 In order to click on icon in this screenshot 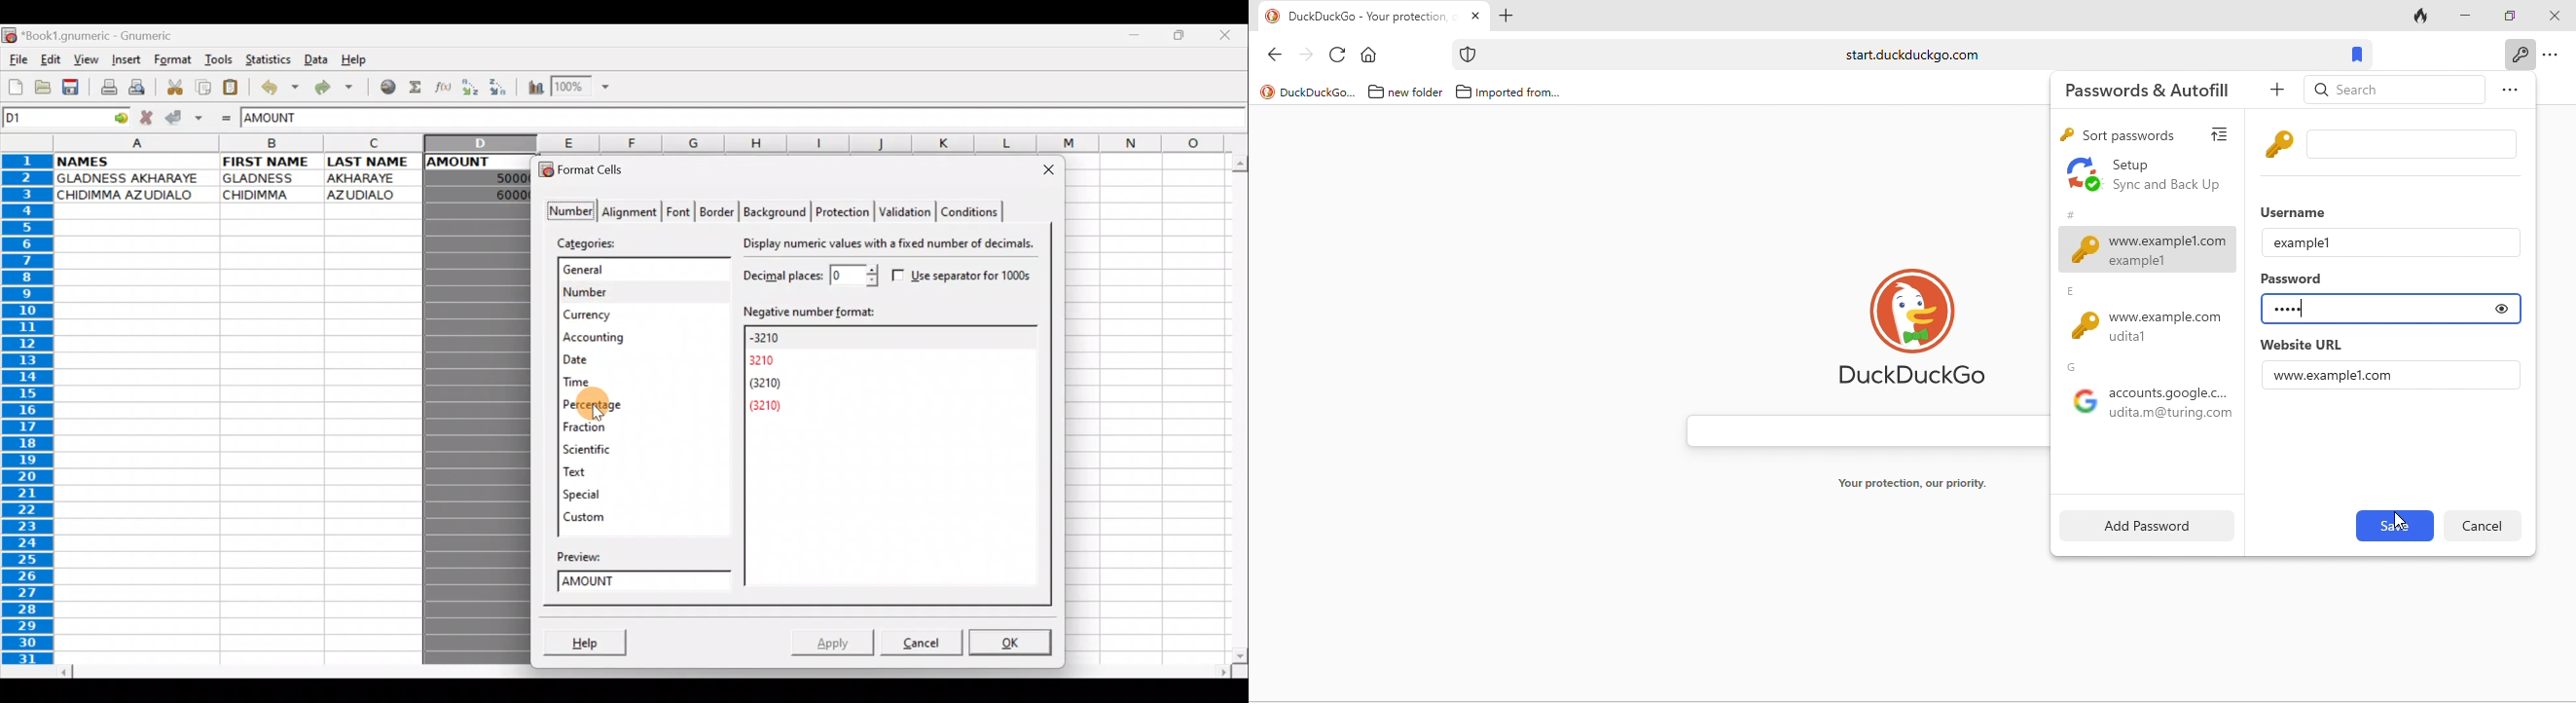, I will do `click(1469, 55)`.